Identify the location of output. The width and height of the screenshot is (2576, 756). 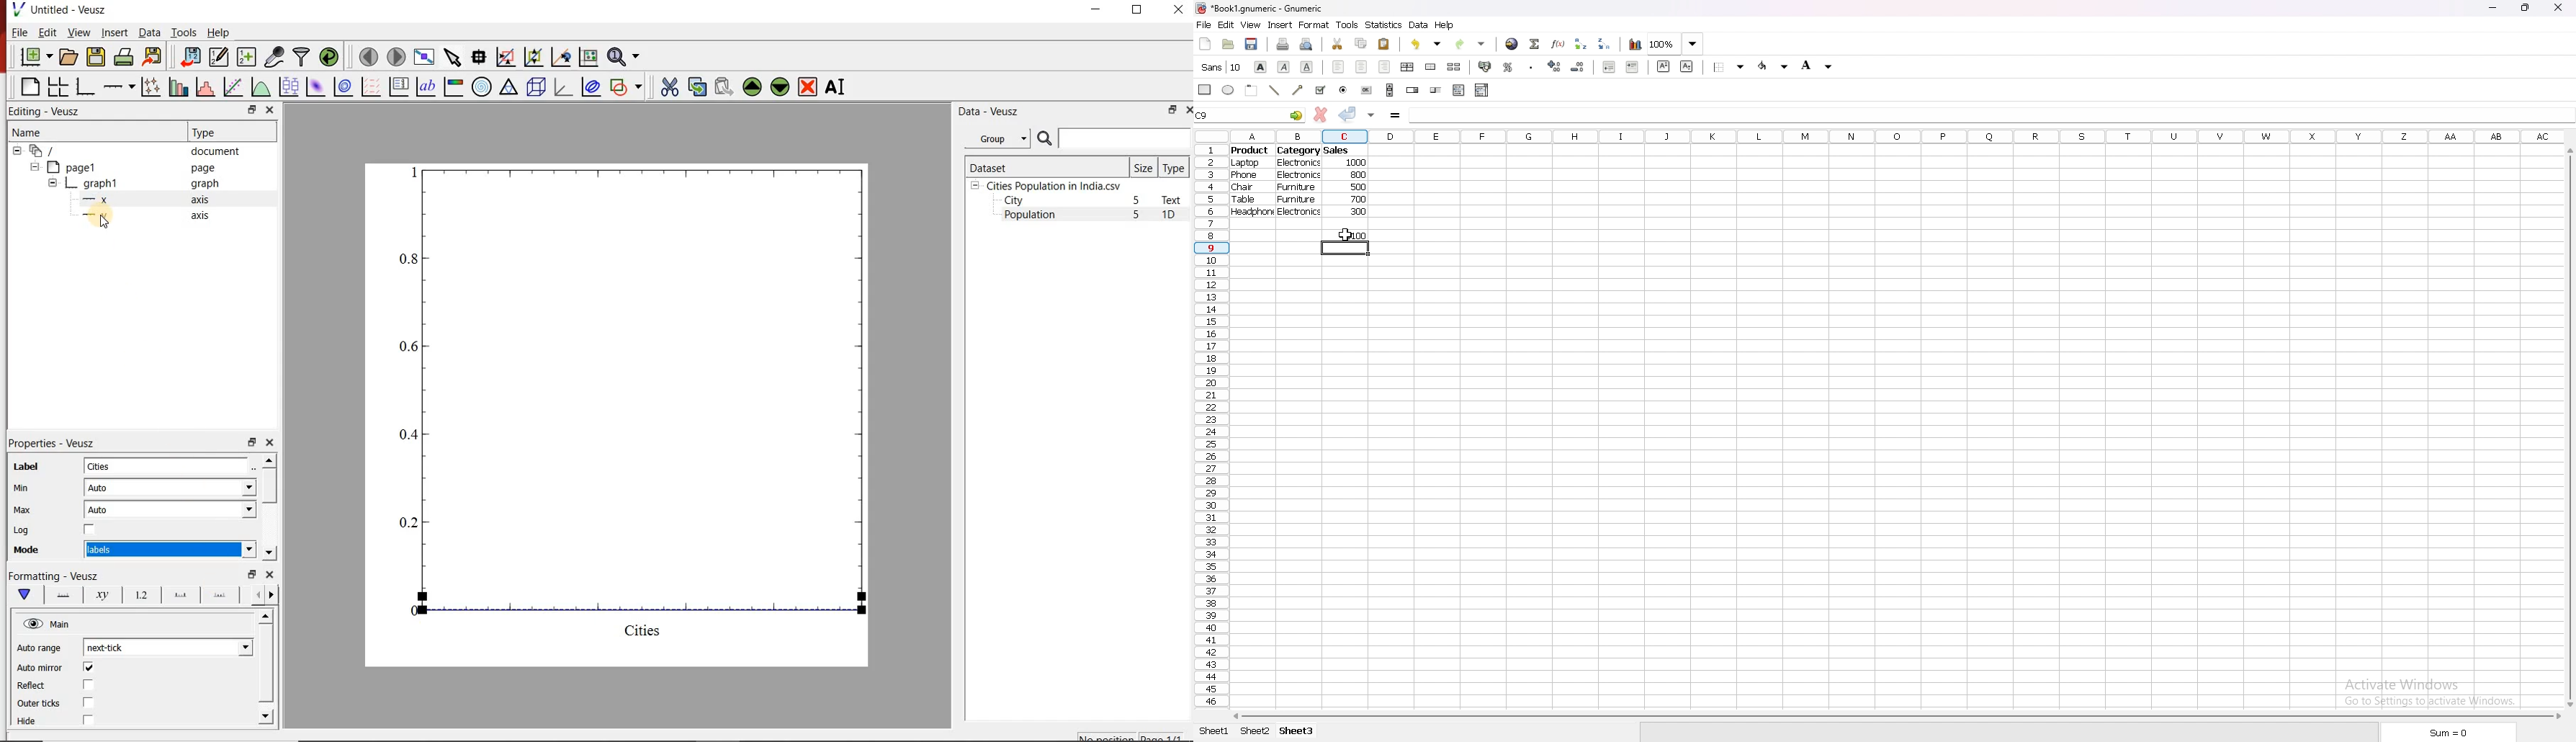
(1345, 235).